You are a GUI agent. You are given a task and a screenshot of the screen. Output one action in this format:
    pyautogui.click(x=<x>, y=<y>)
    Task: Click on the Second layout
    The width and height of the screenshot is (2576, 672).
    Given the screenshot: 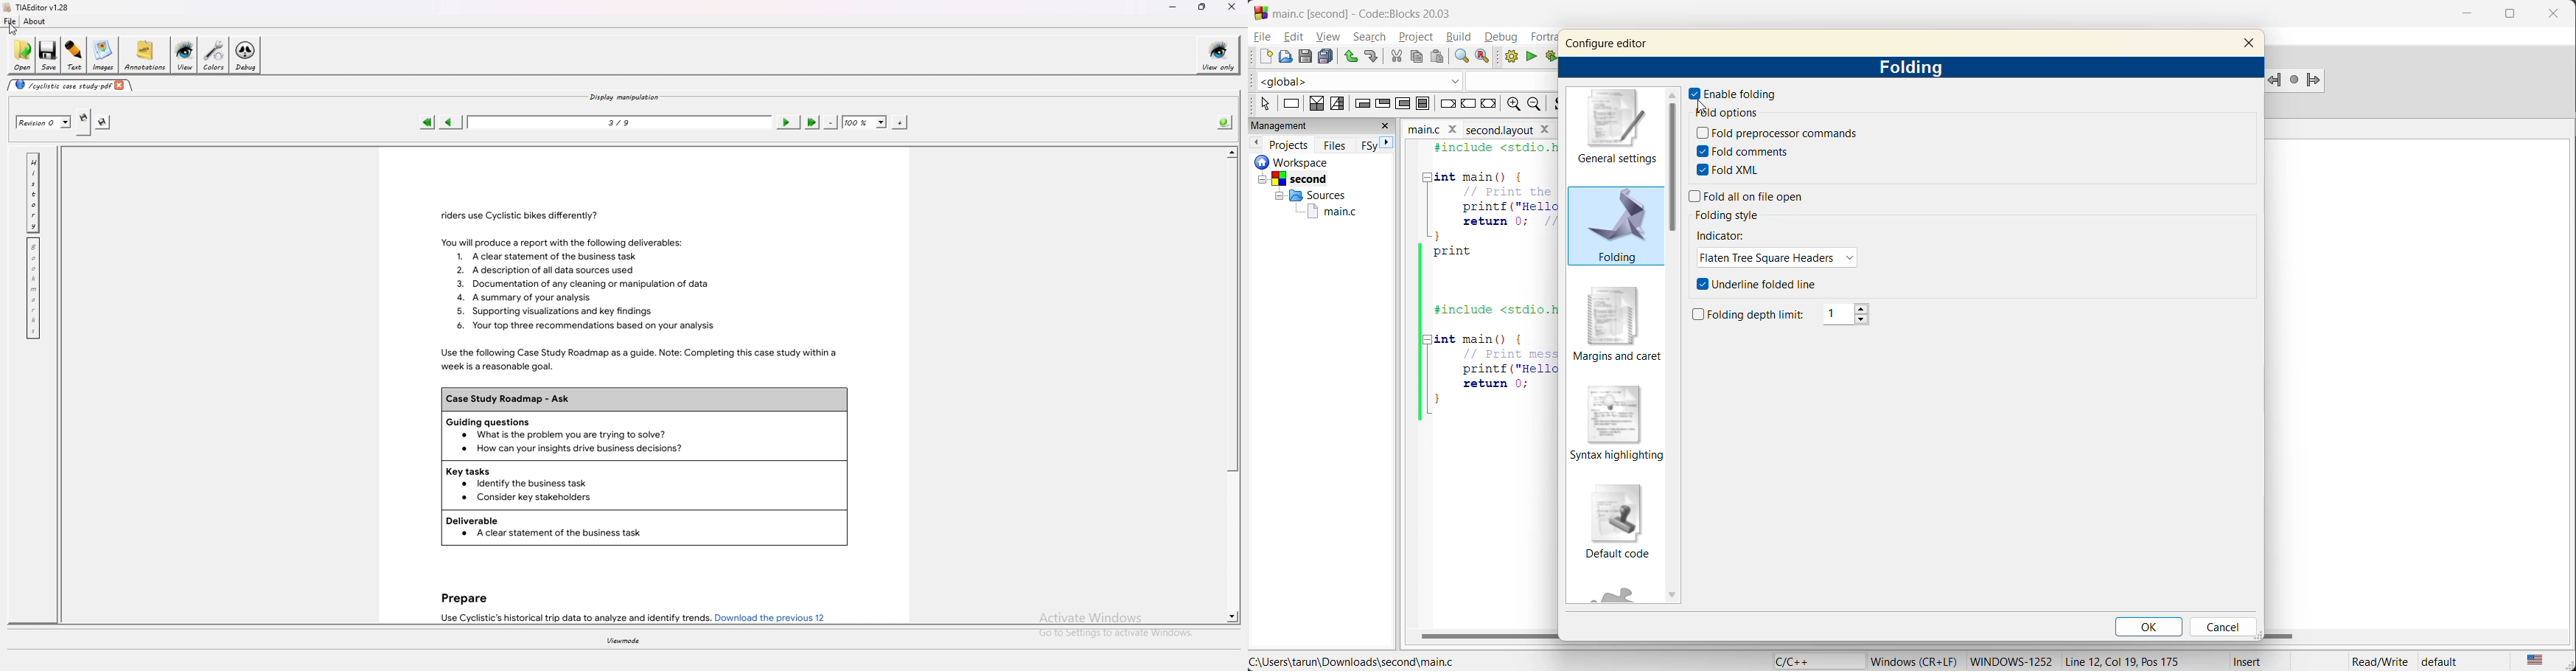 What is the action you would take?
    pyautogui.click(x=1509, y=128)
    